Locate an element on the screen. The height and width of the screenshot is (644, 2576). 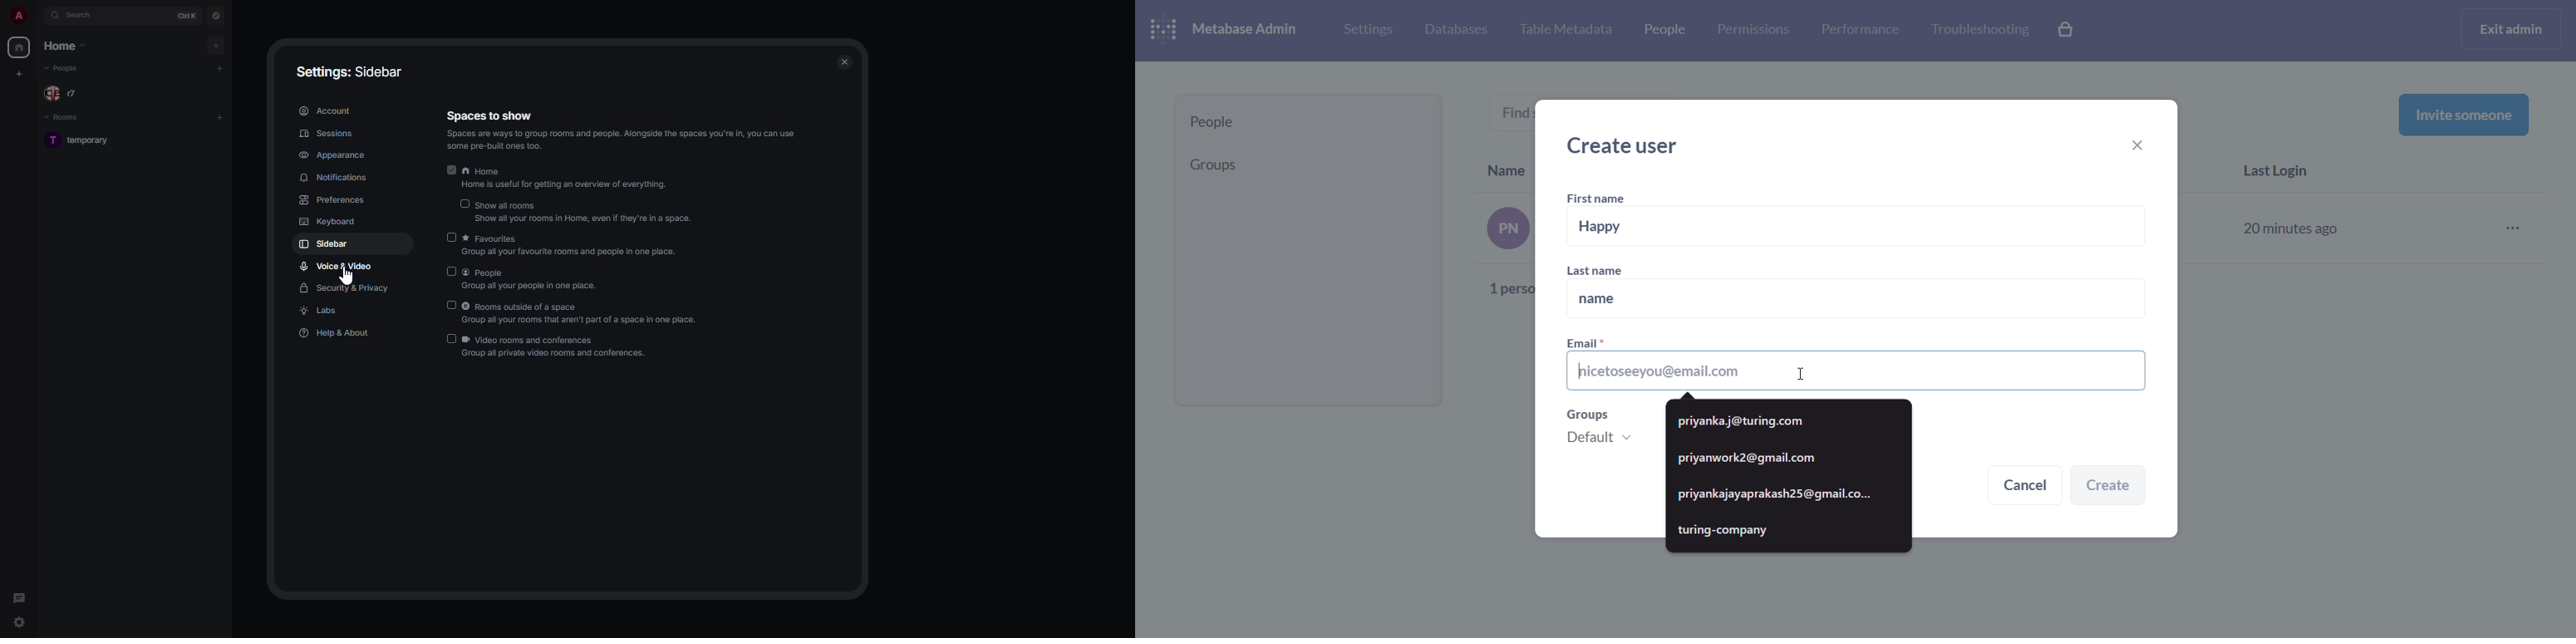
disabled is located at coordinates (450, 238).